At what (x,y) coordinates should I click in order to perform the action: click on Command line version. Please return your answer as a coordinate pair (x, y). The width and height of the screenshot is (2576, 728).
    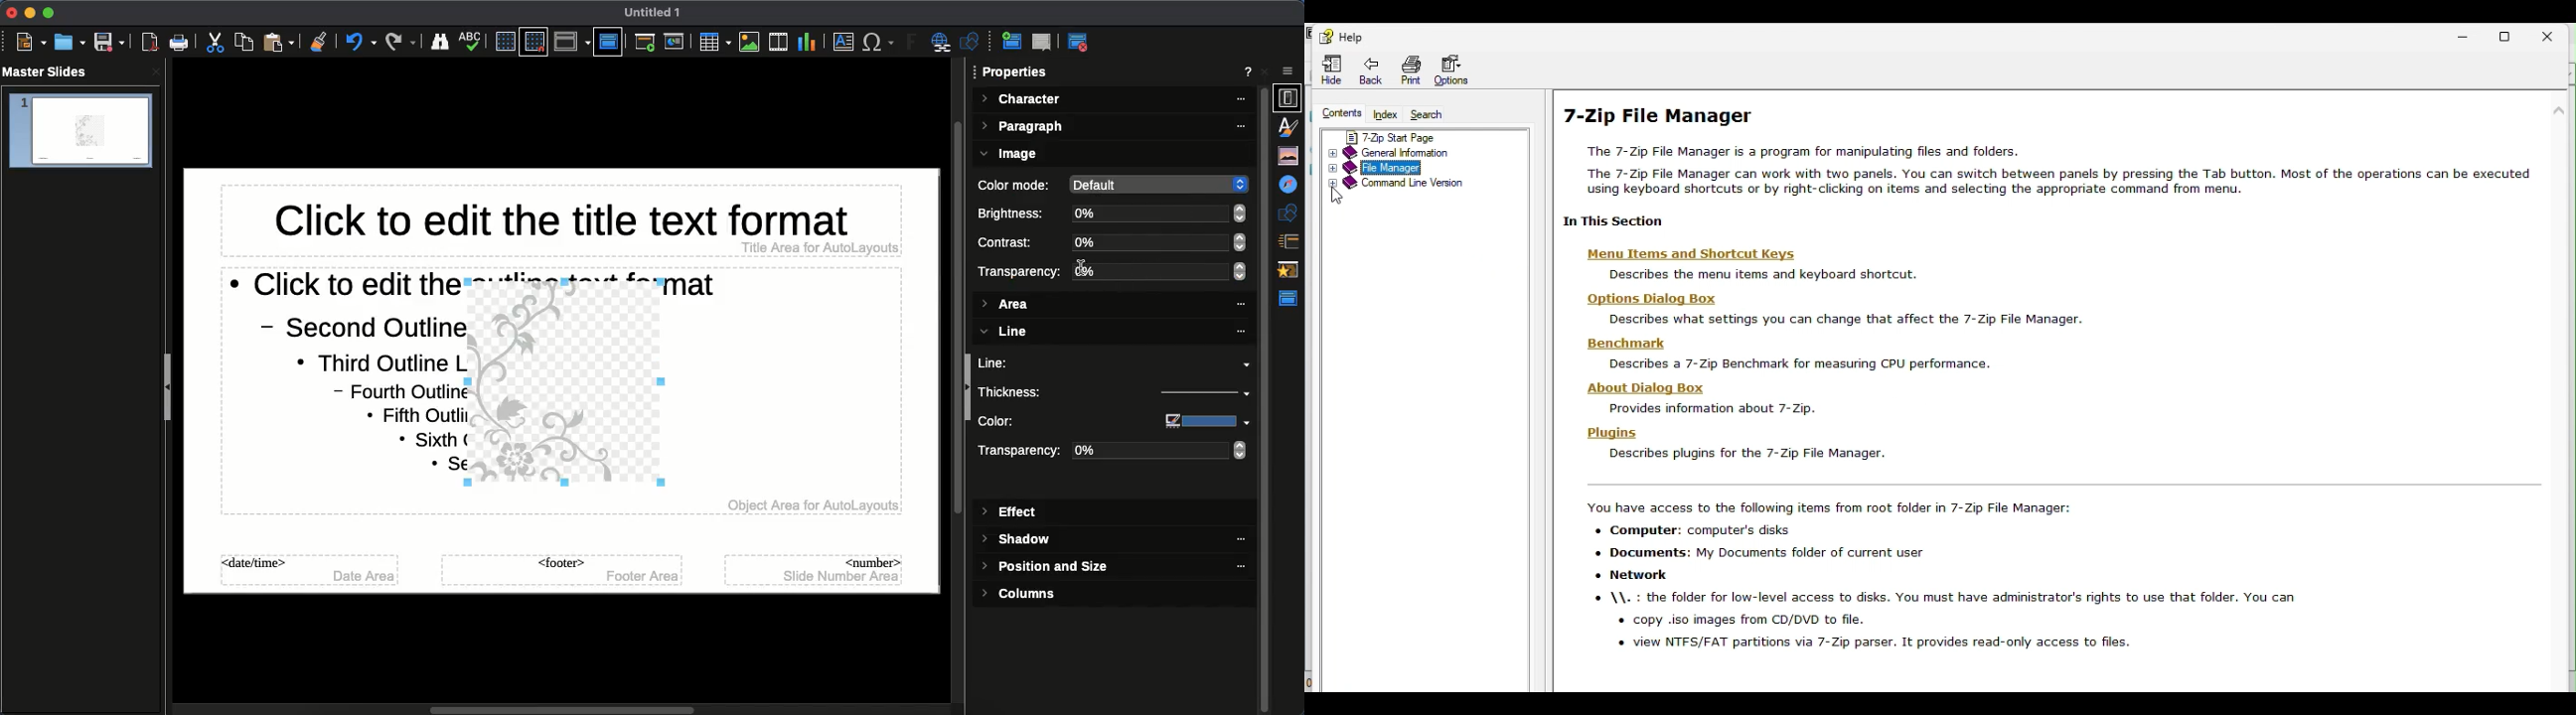
    Looking at the image, I should click on (1416, 189).